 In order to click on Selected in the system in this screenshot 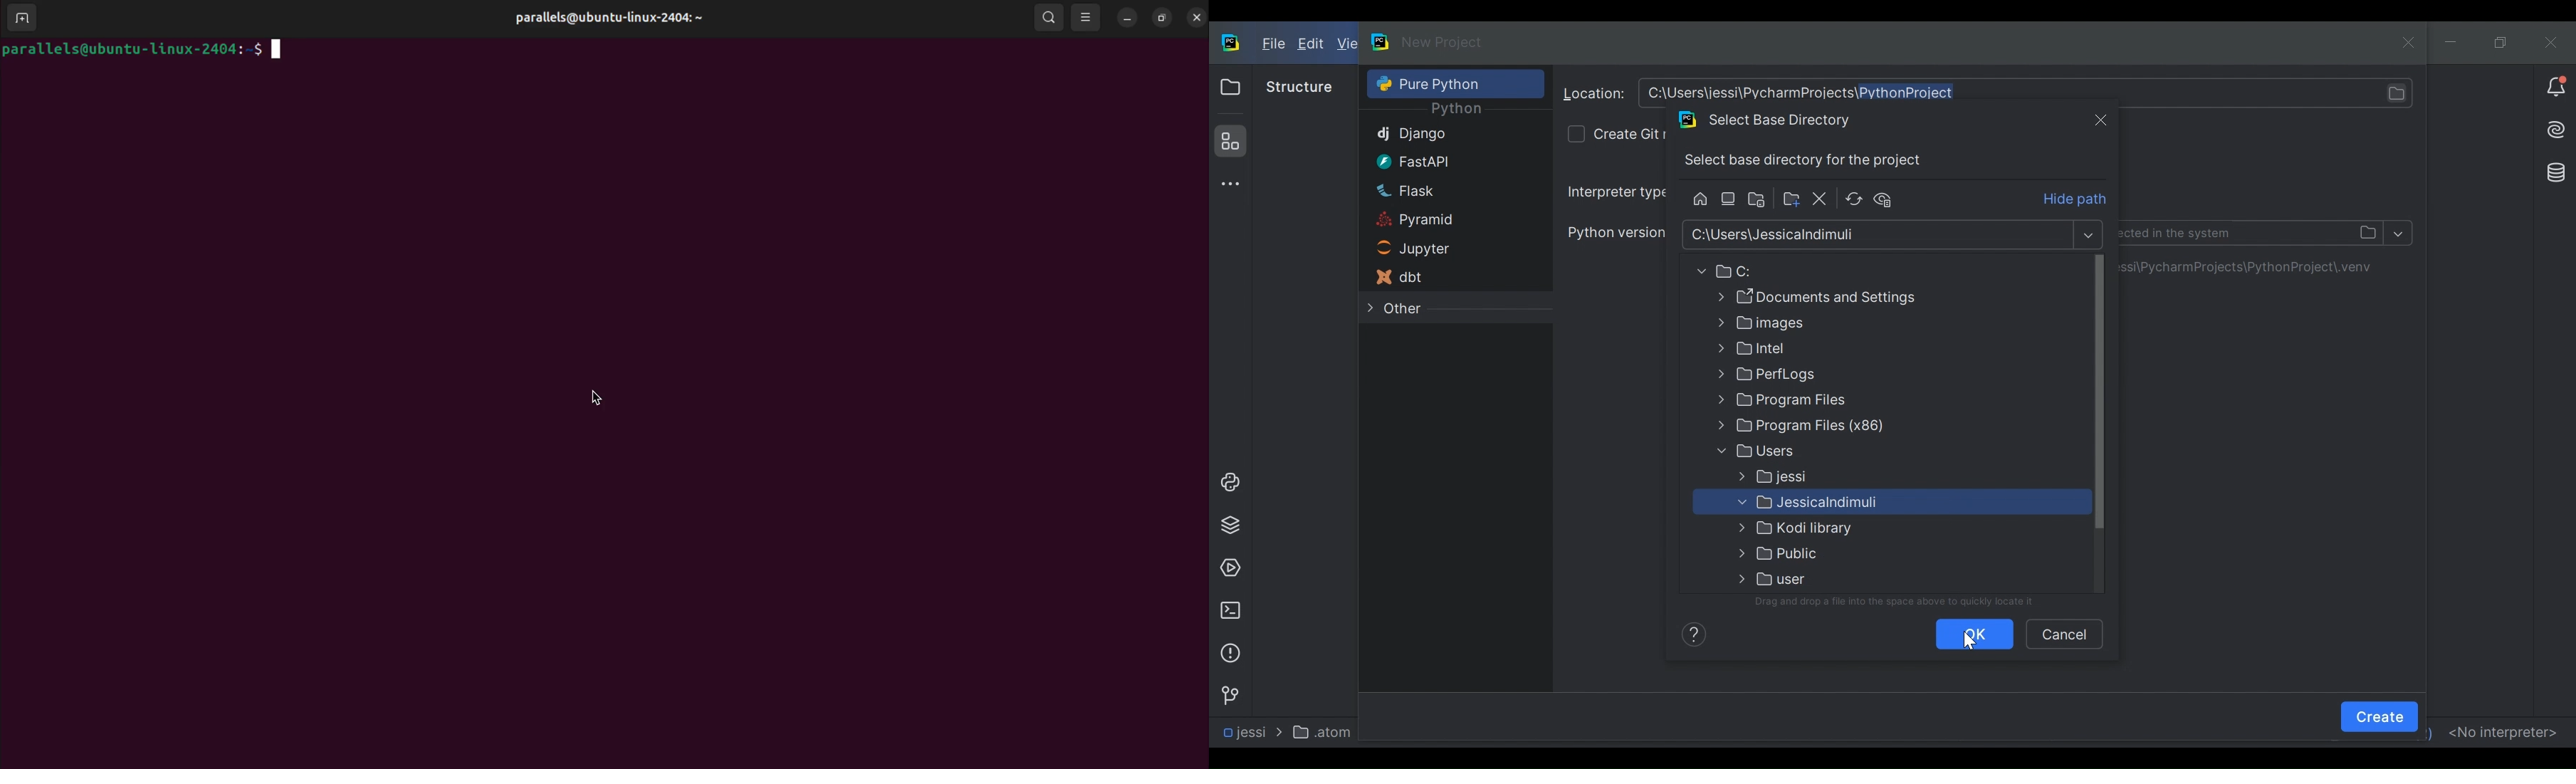, I will do `click(2251, 232)`.